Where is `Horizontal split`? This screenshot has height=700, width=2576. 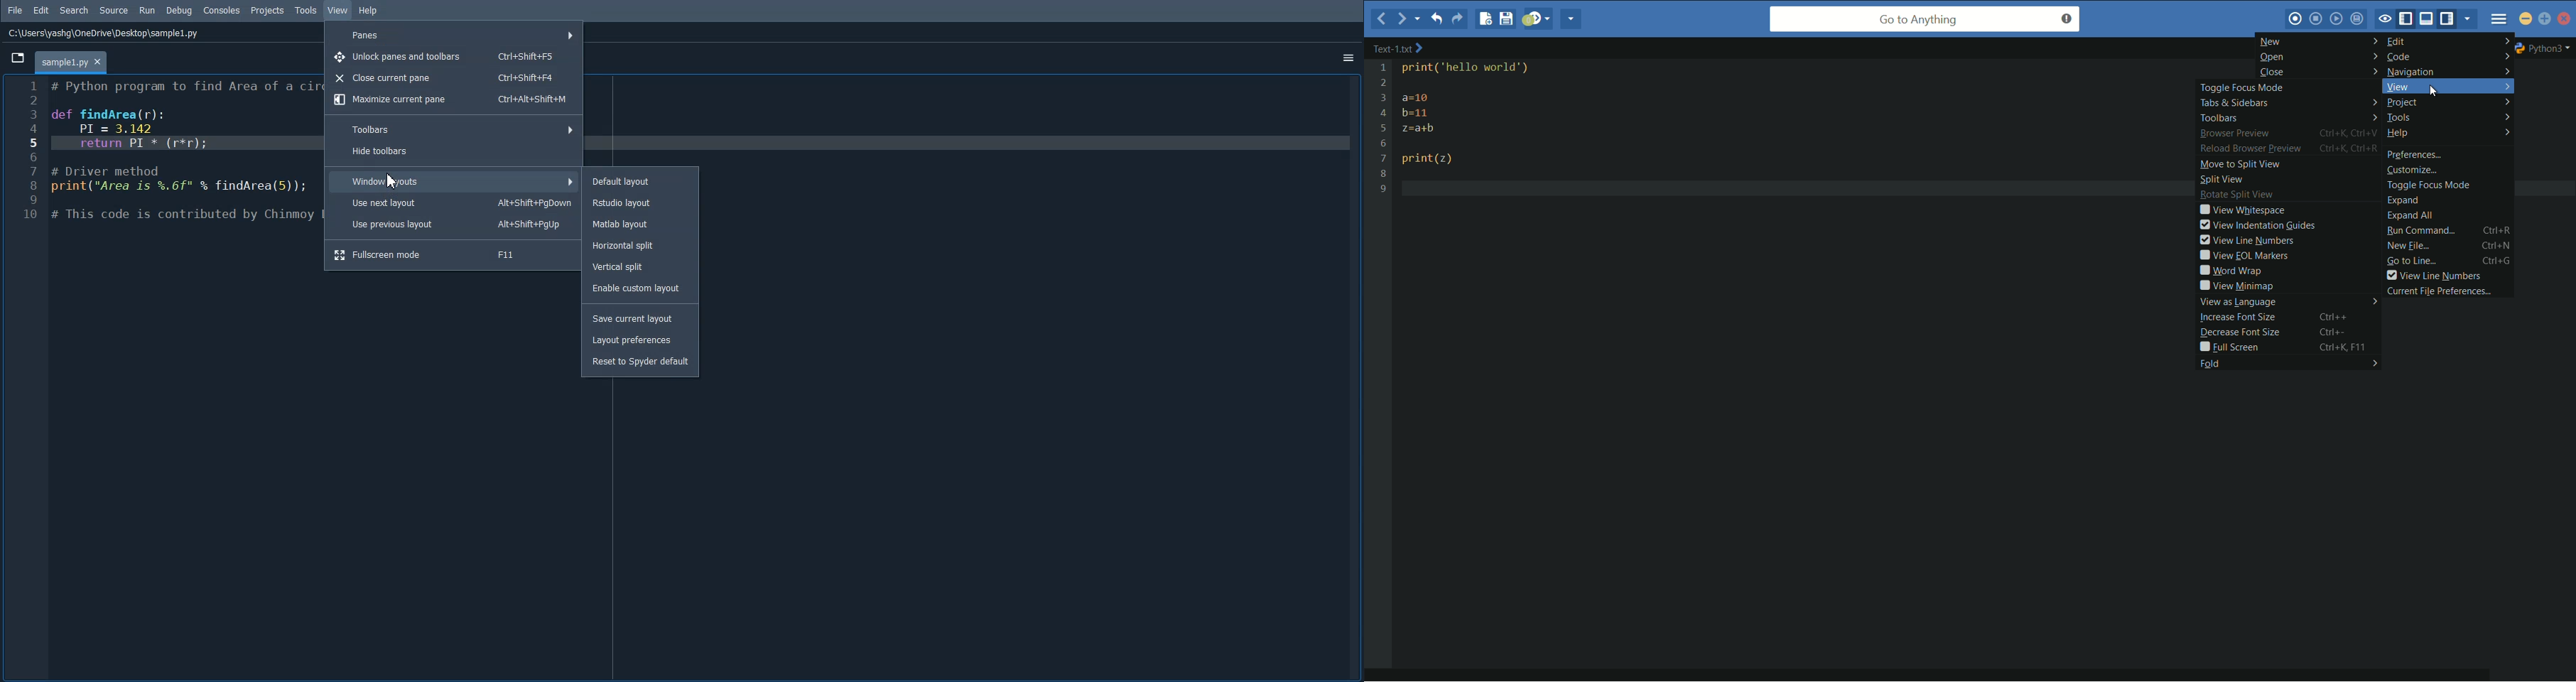 Horizontal split is located at coordinates (639, 246).